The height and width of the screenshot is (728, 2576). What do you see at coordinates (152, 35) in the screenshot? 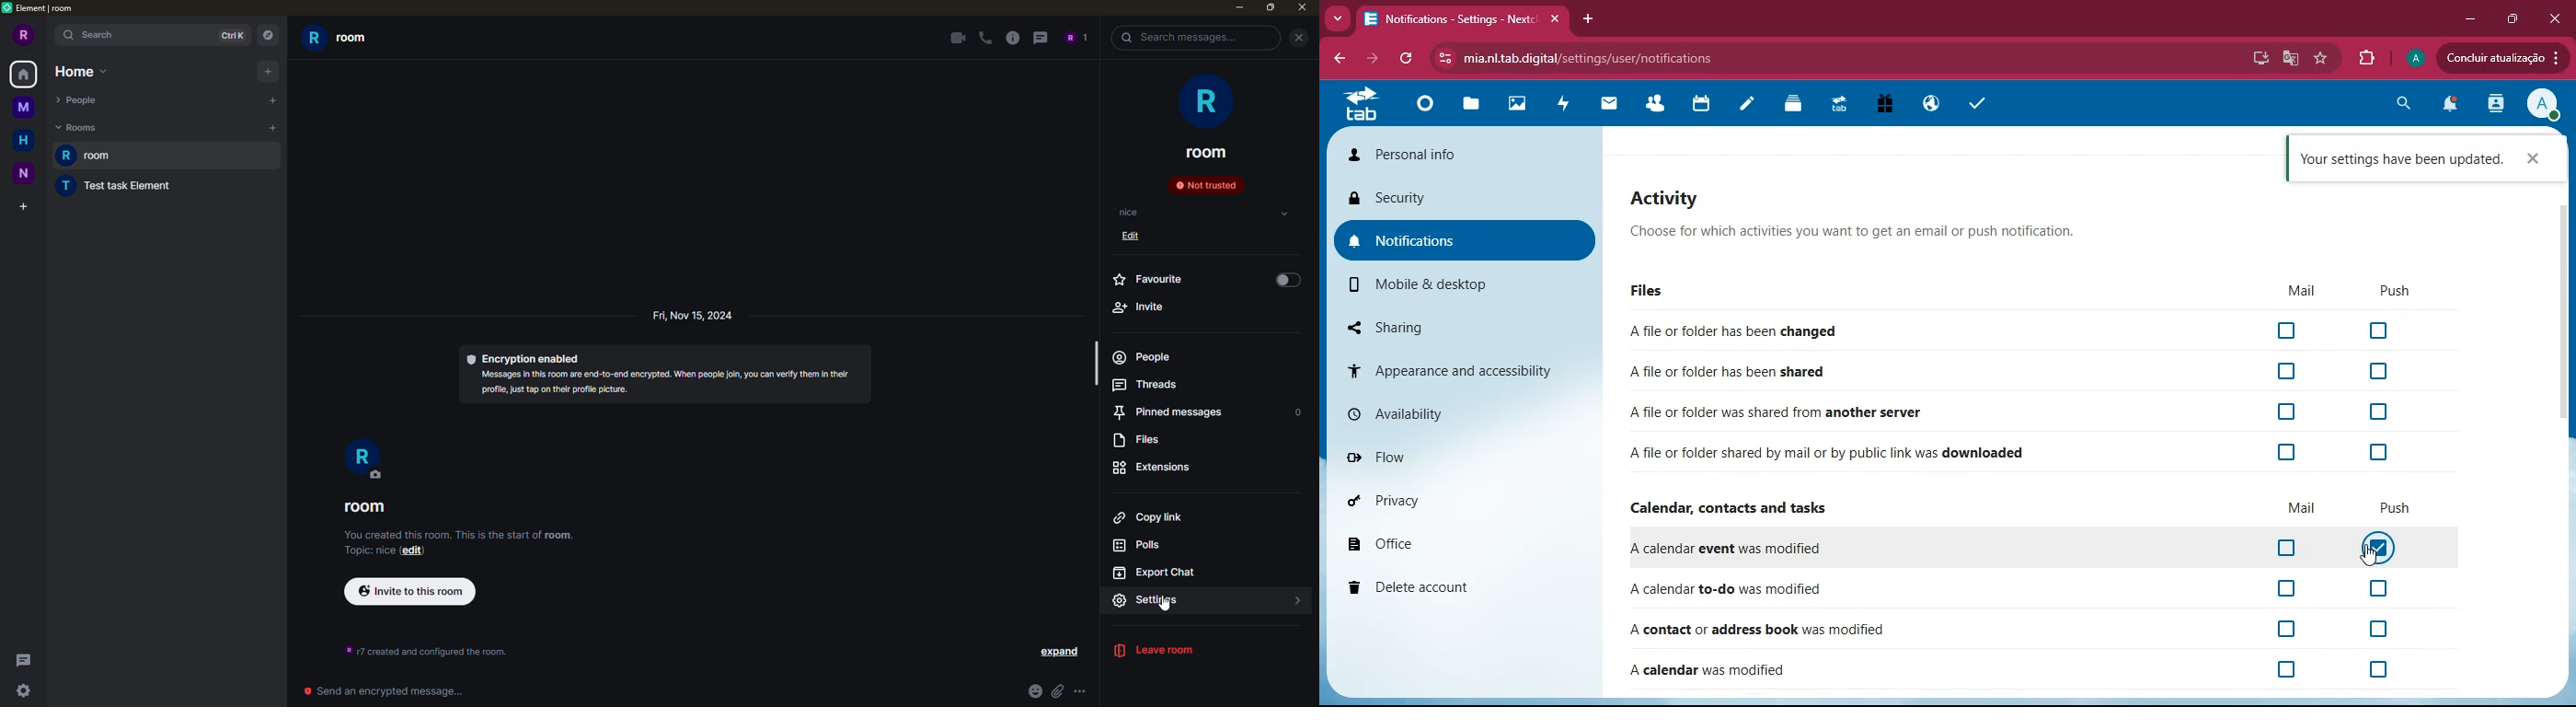
I see `search bar` at bounding box center [152, 35].